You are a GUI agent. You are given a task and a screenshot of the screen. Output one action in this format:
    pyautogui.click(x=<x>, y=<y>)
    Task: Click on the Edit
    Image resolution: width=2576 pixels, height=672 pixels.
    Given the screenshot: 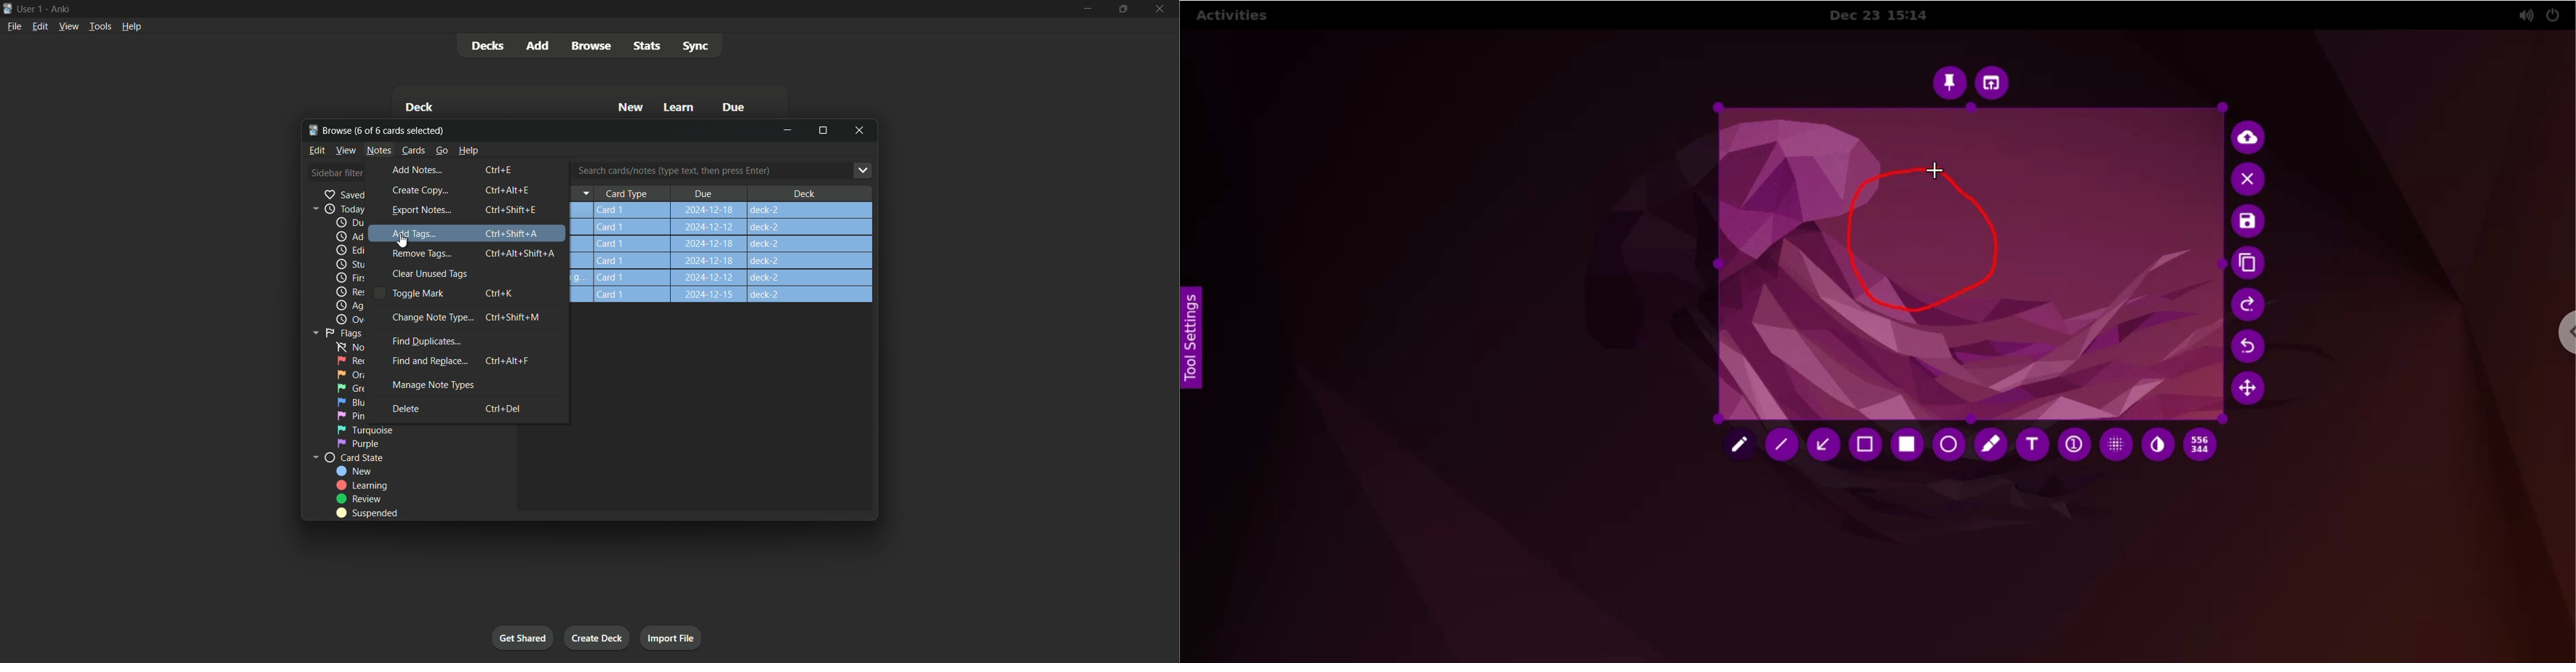 What is the action you would take?
    pyautogui.click(x=318, y=150)
    